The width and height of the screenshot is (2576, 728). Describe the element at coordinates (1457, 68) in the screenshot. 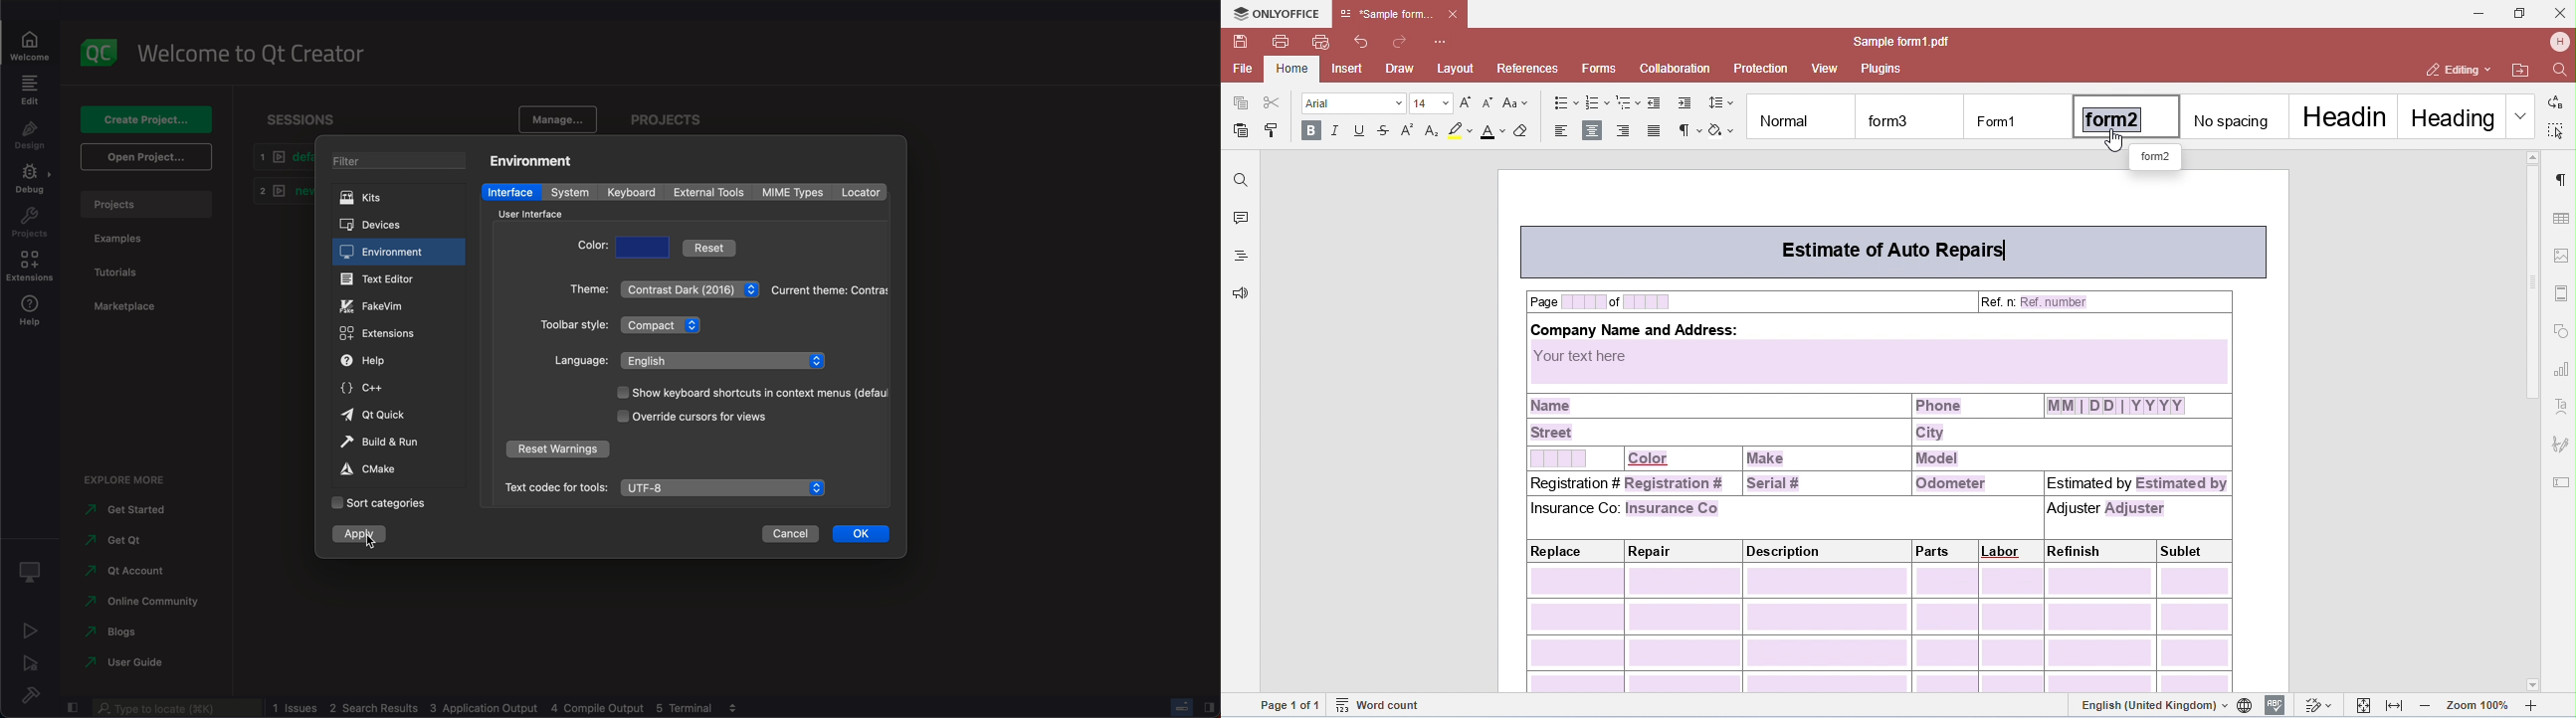

I see `layout` at that location.